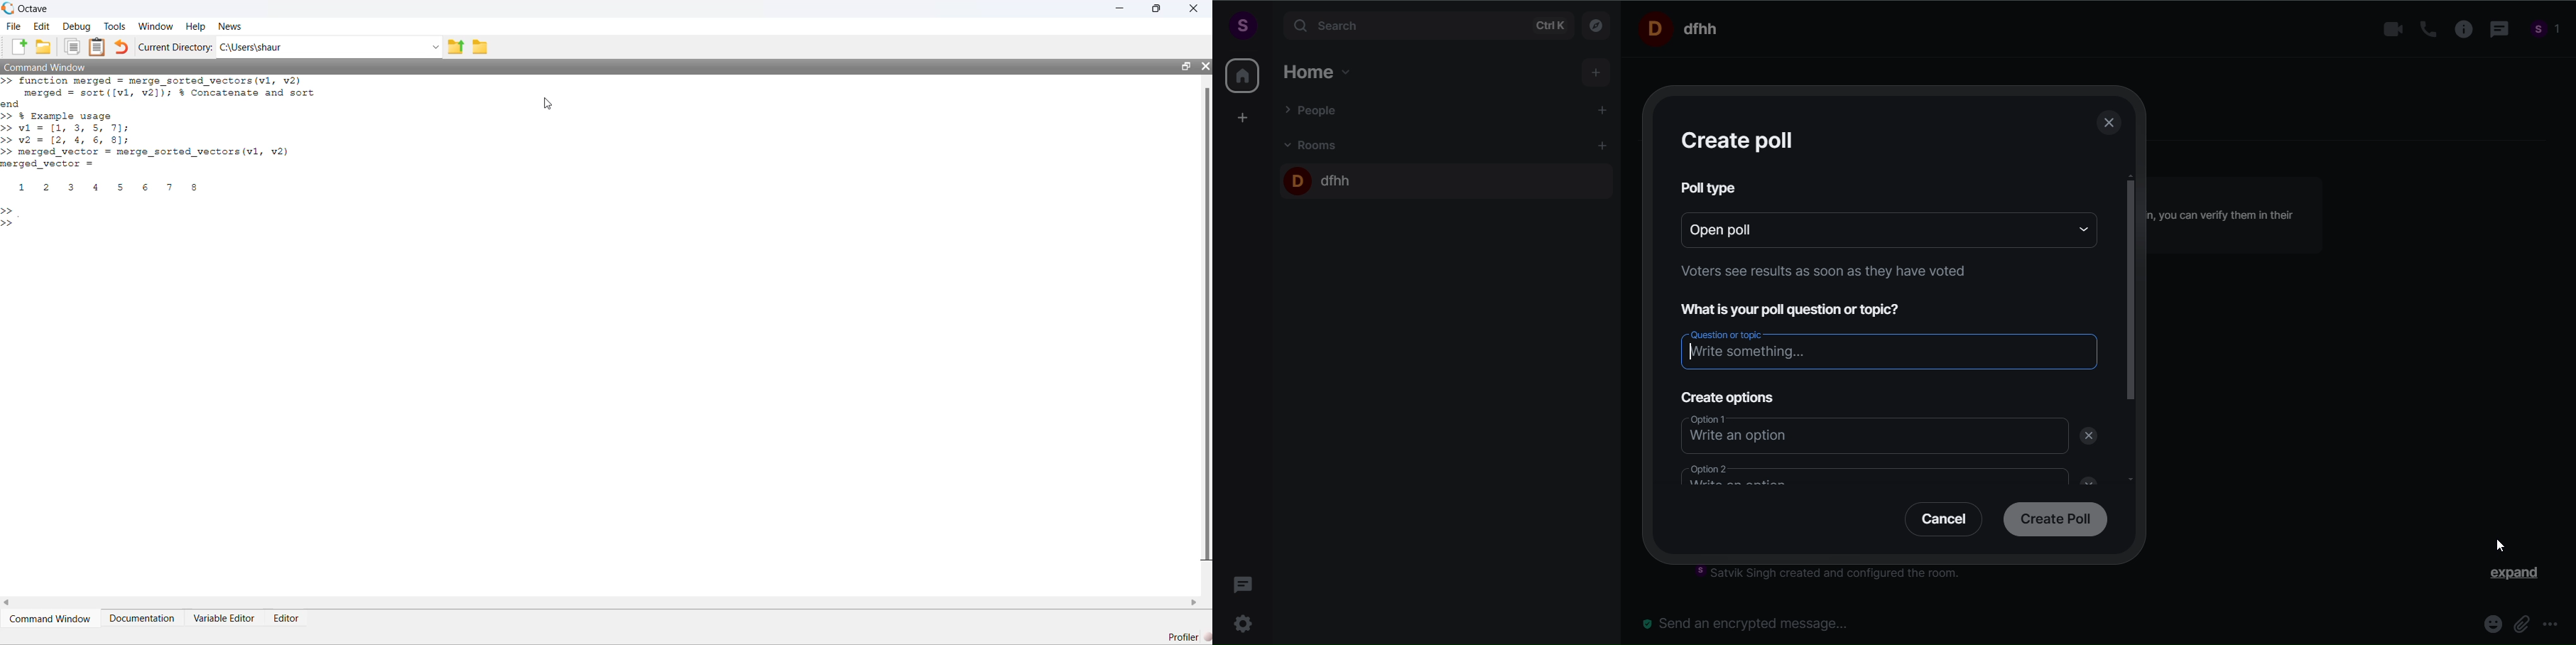  What do you see at coordinates (2488, 626) in the screenshot?
I see `emoji` at bounding box center [2488, 626].